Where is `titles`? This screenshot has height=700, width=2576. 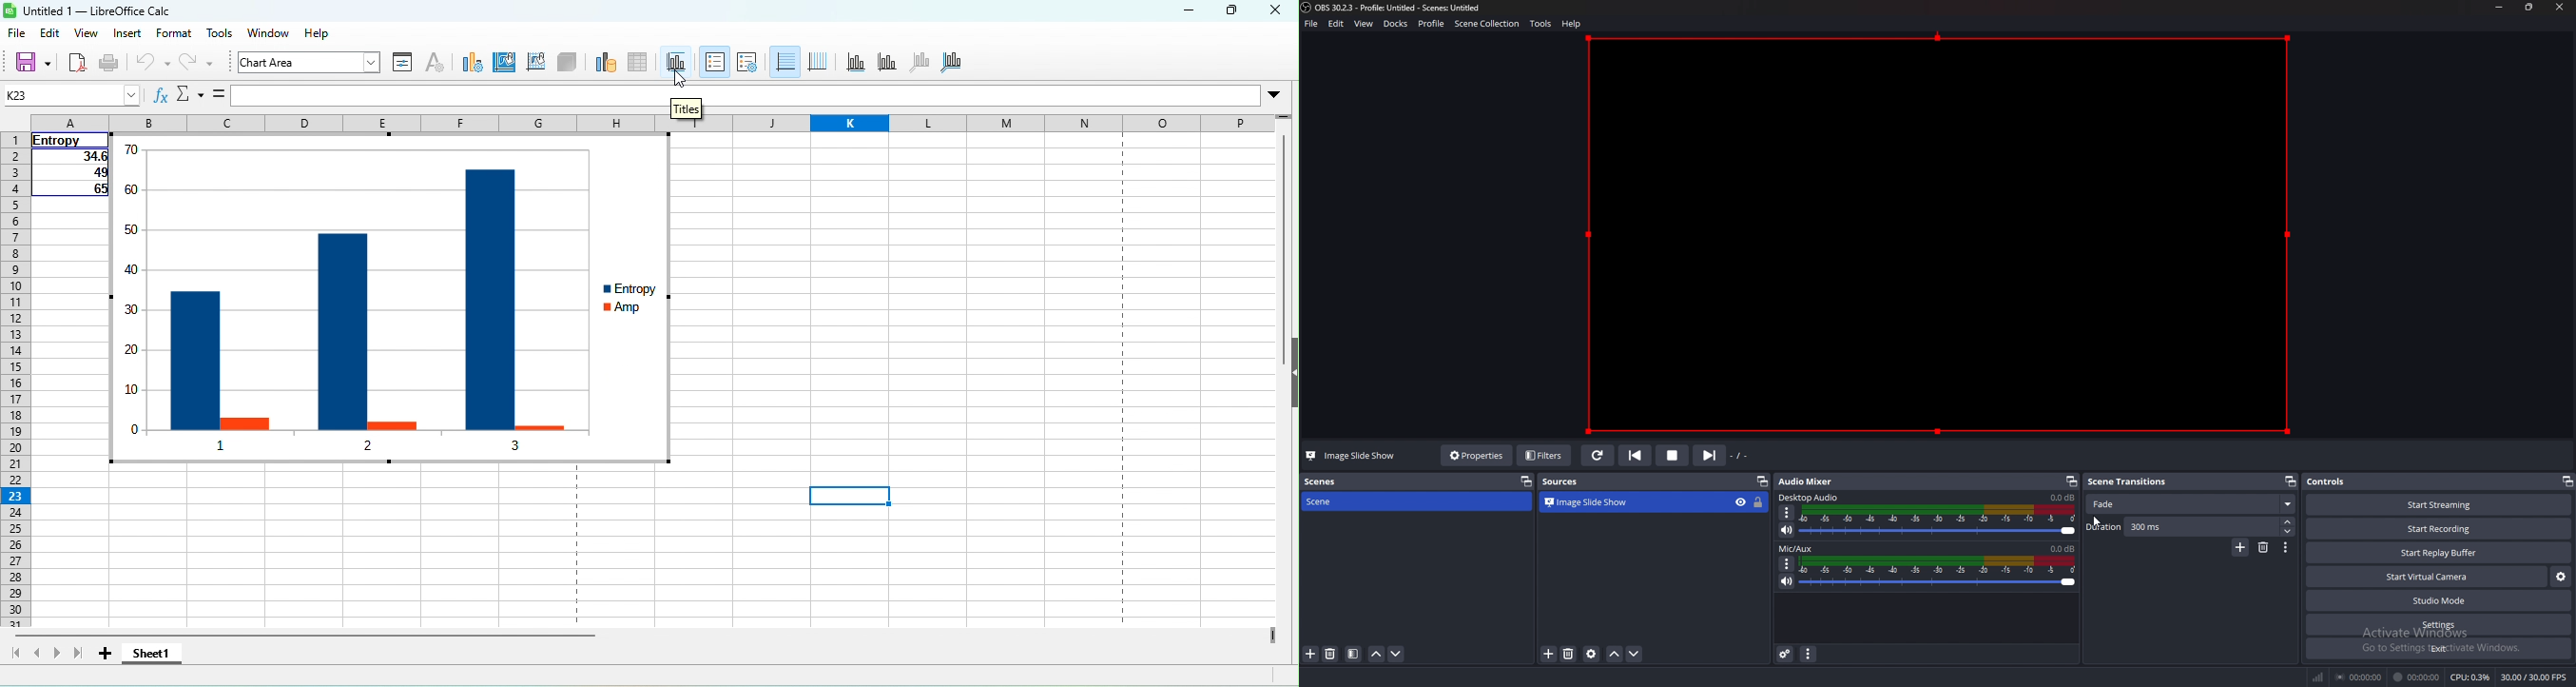 titles is located at coordinates (688, 108).